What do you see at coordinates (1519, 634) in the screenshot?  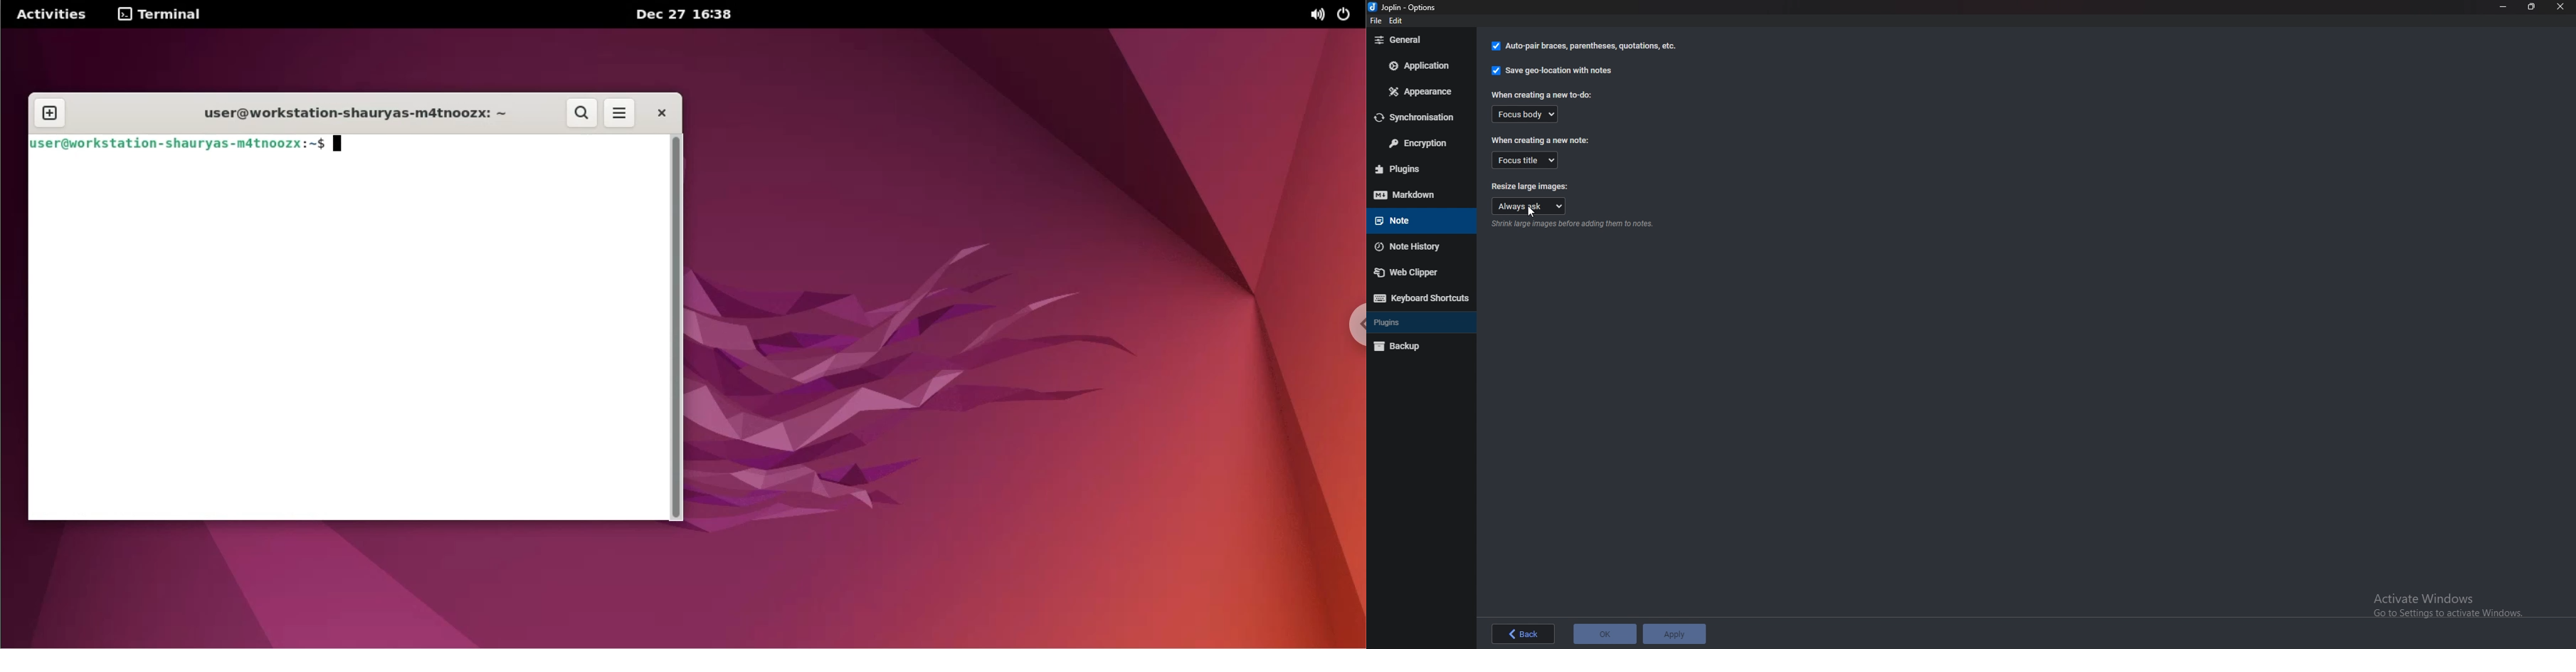 I see `back` at bounding box center [1519, 634].